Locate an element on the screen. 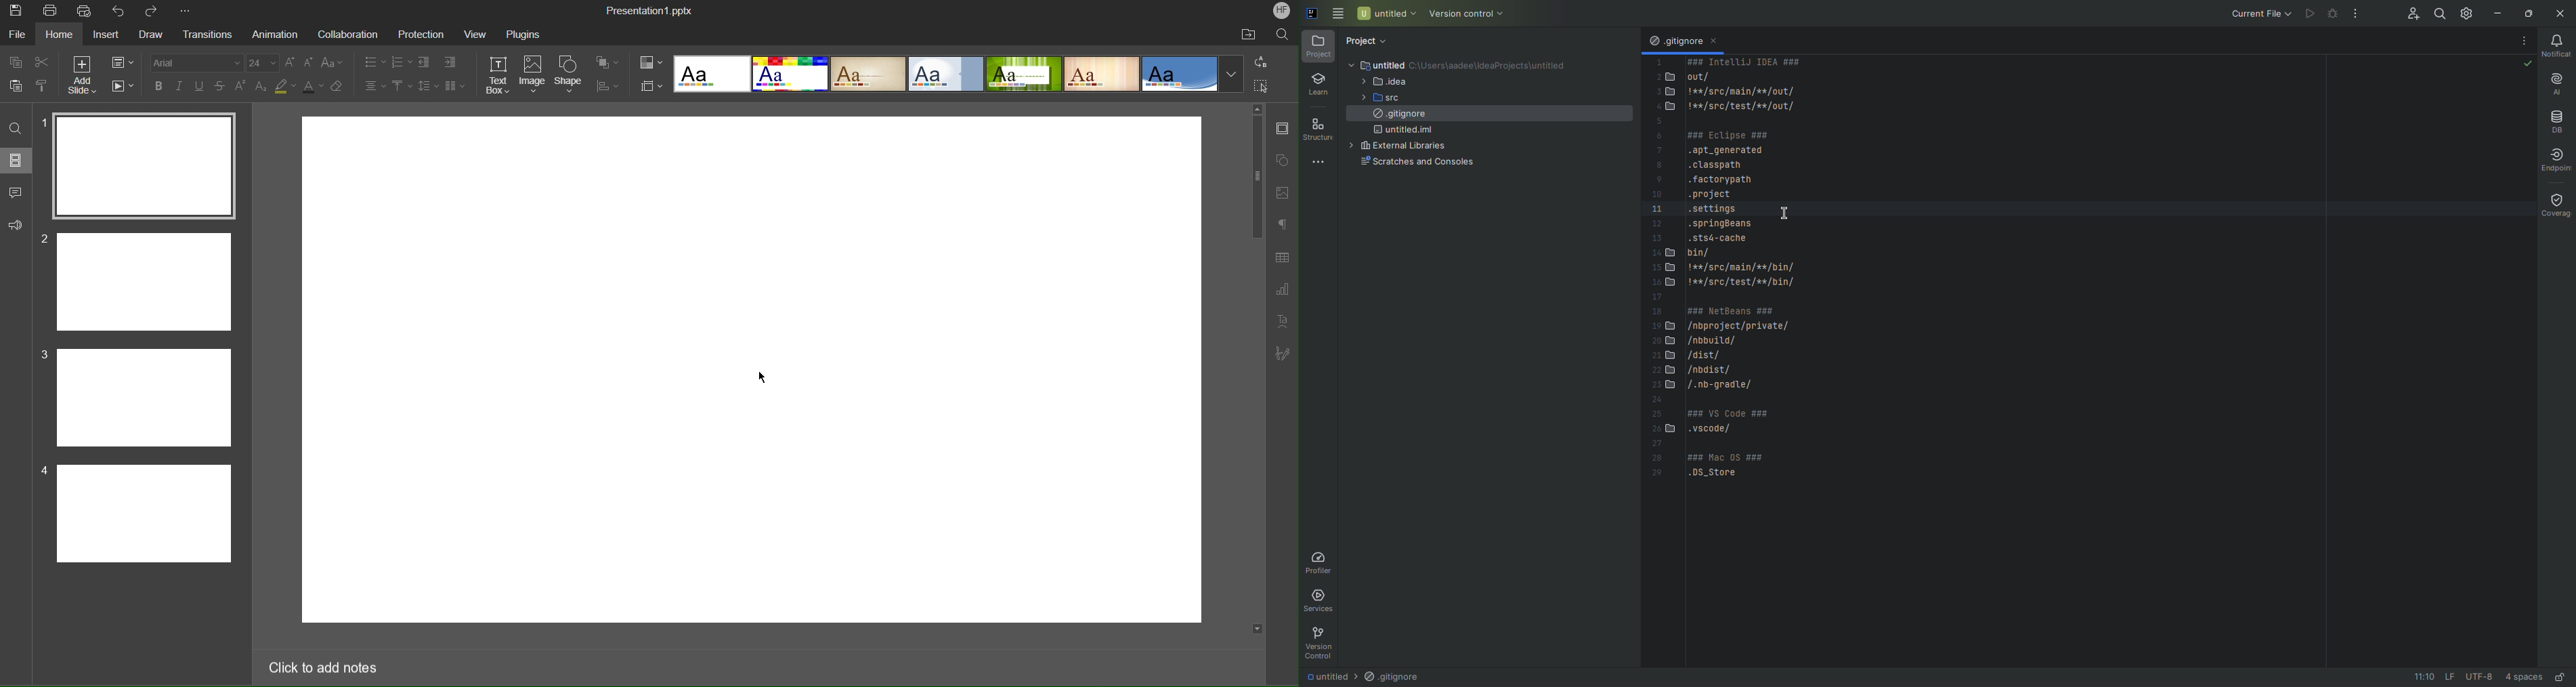  strikethrough is located at coordinates (221, 87).